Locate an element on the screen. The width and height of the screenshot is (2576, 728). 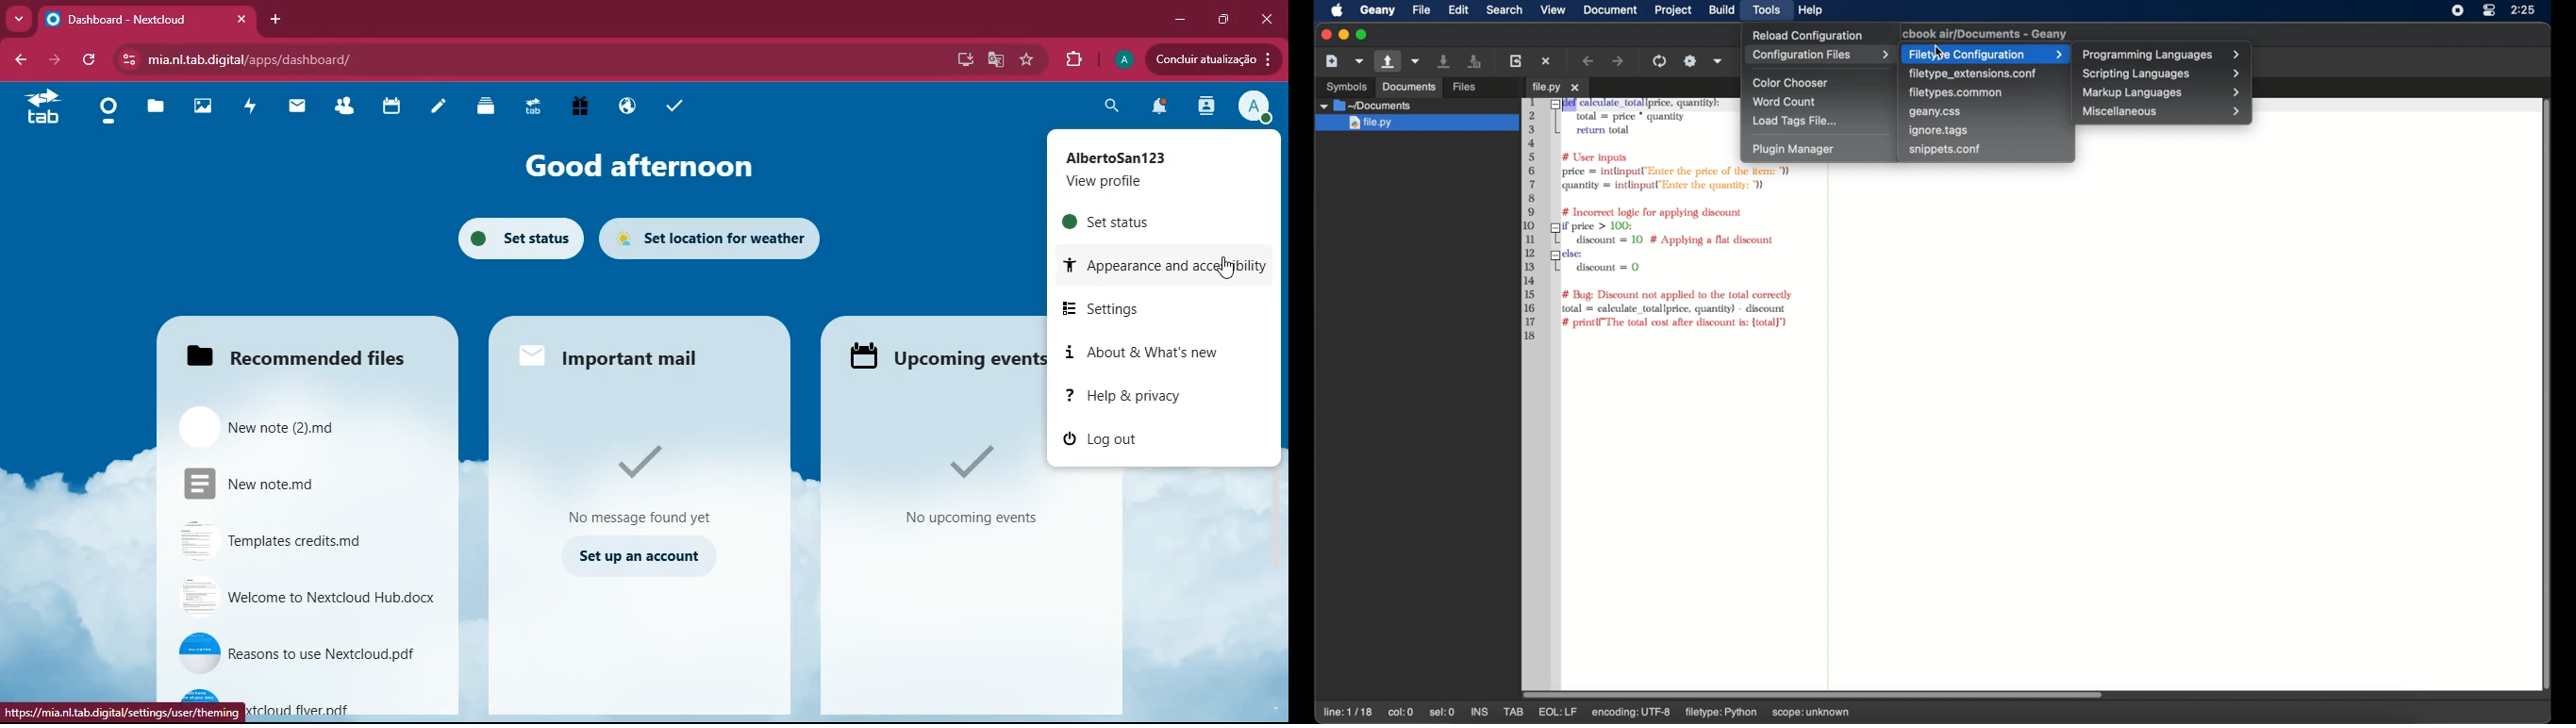
New note (2).md is located at coordinates (289, 424).